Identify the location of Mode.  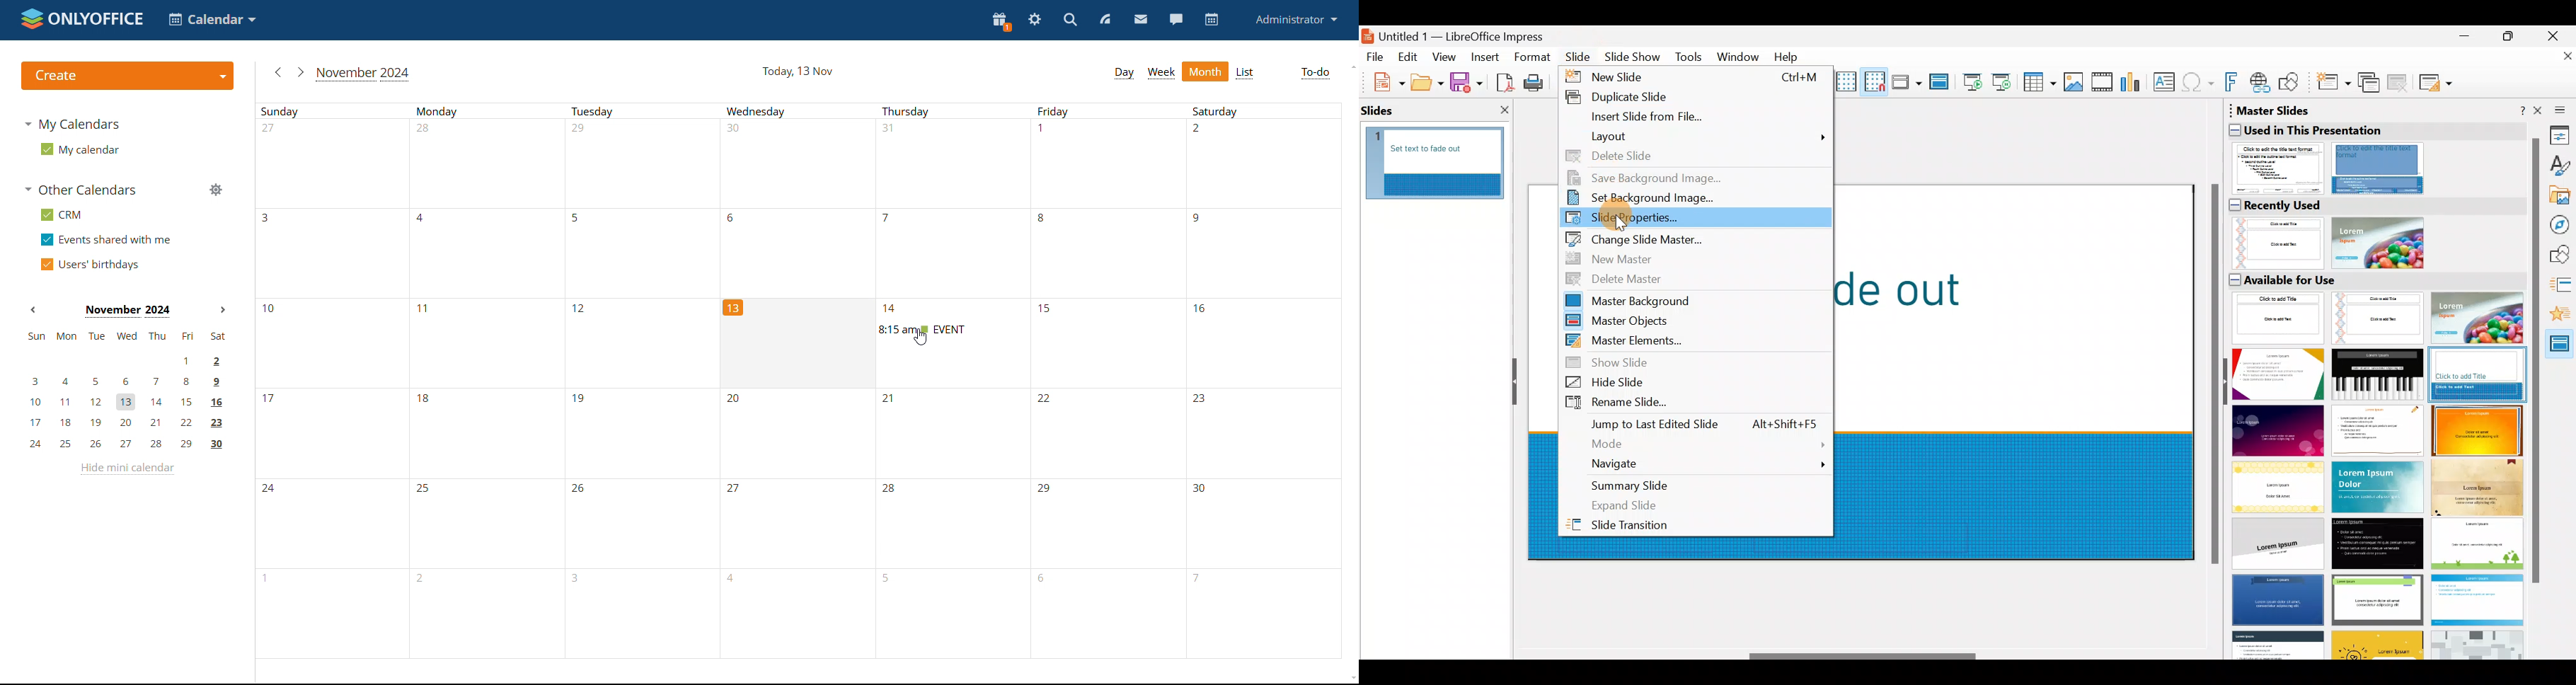
(1697, 441).